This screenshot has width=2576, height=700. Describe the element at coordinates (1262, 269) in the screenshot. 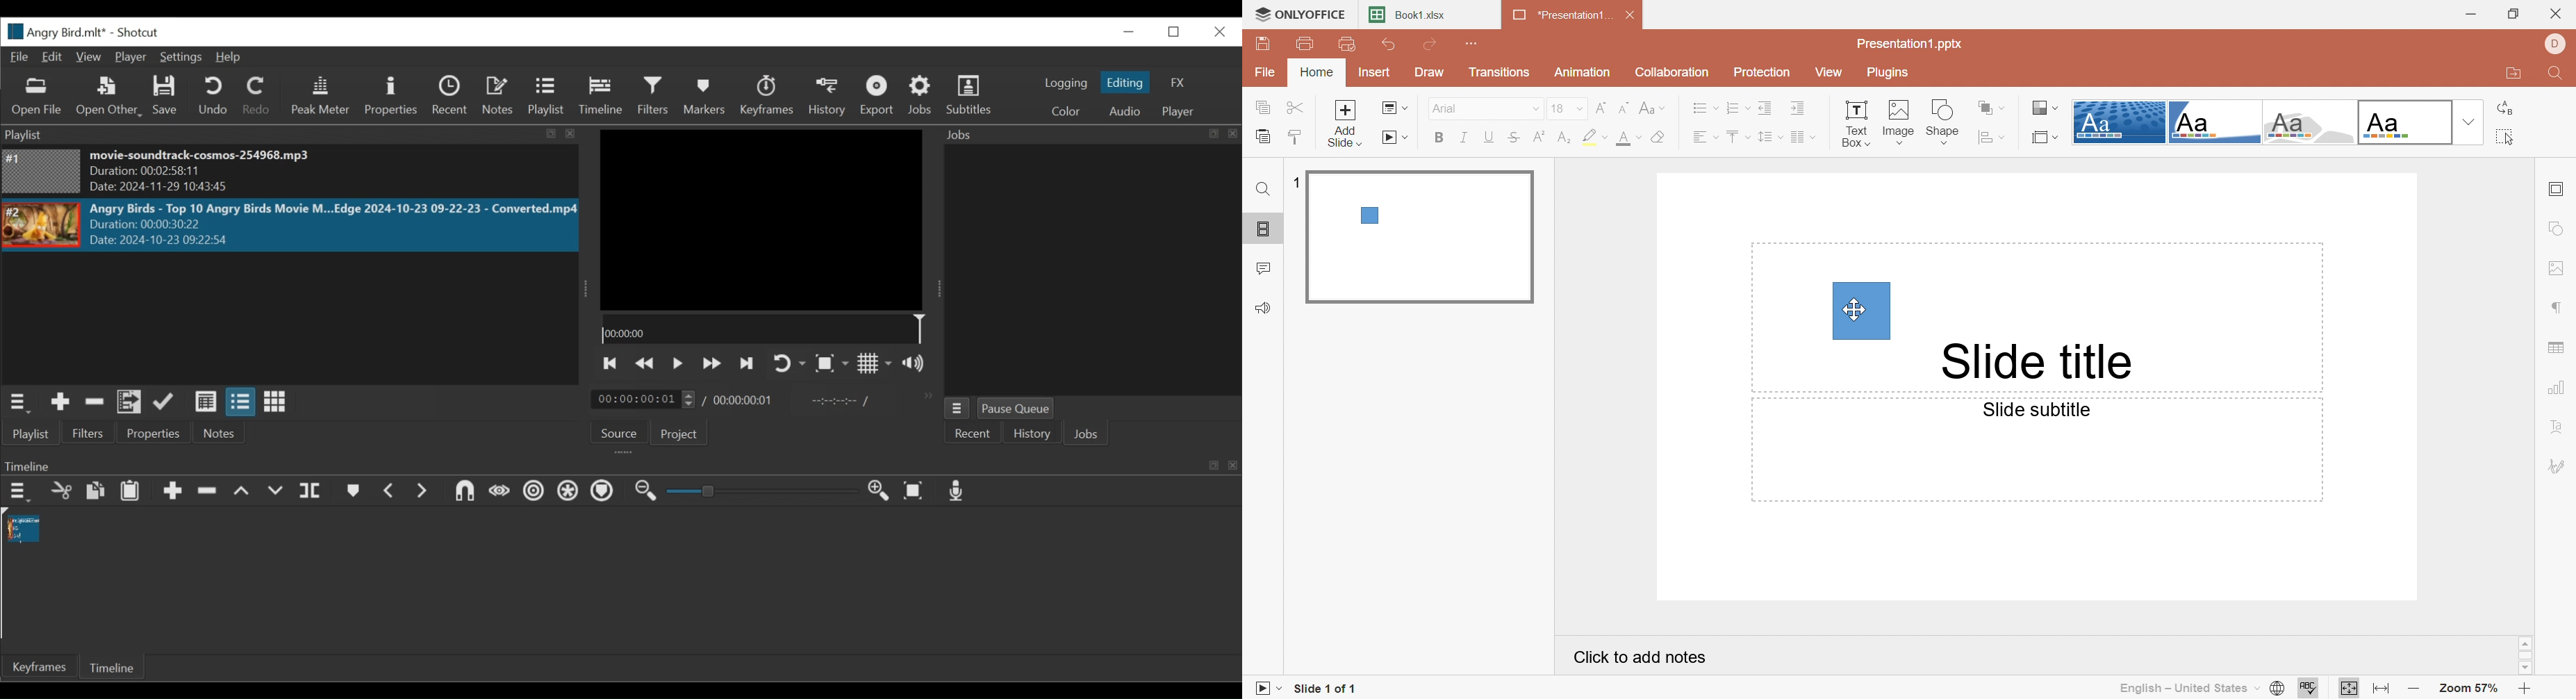

I see `Comments` at that location.